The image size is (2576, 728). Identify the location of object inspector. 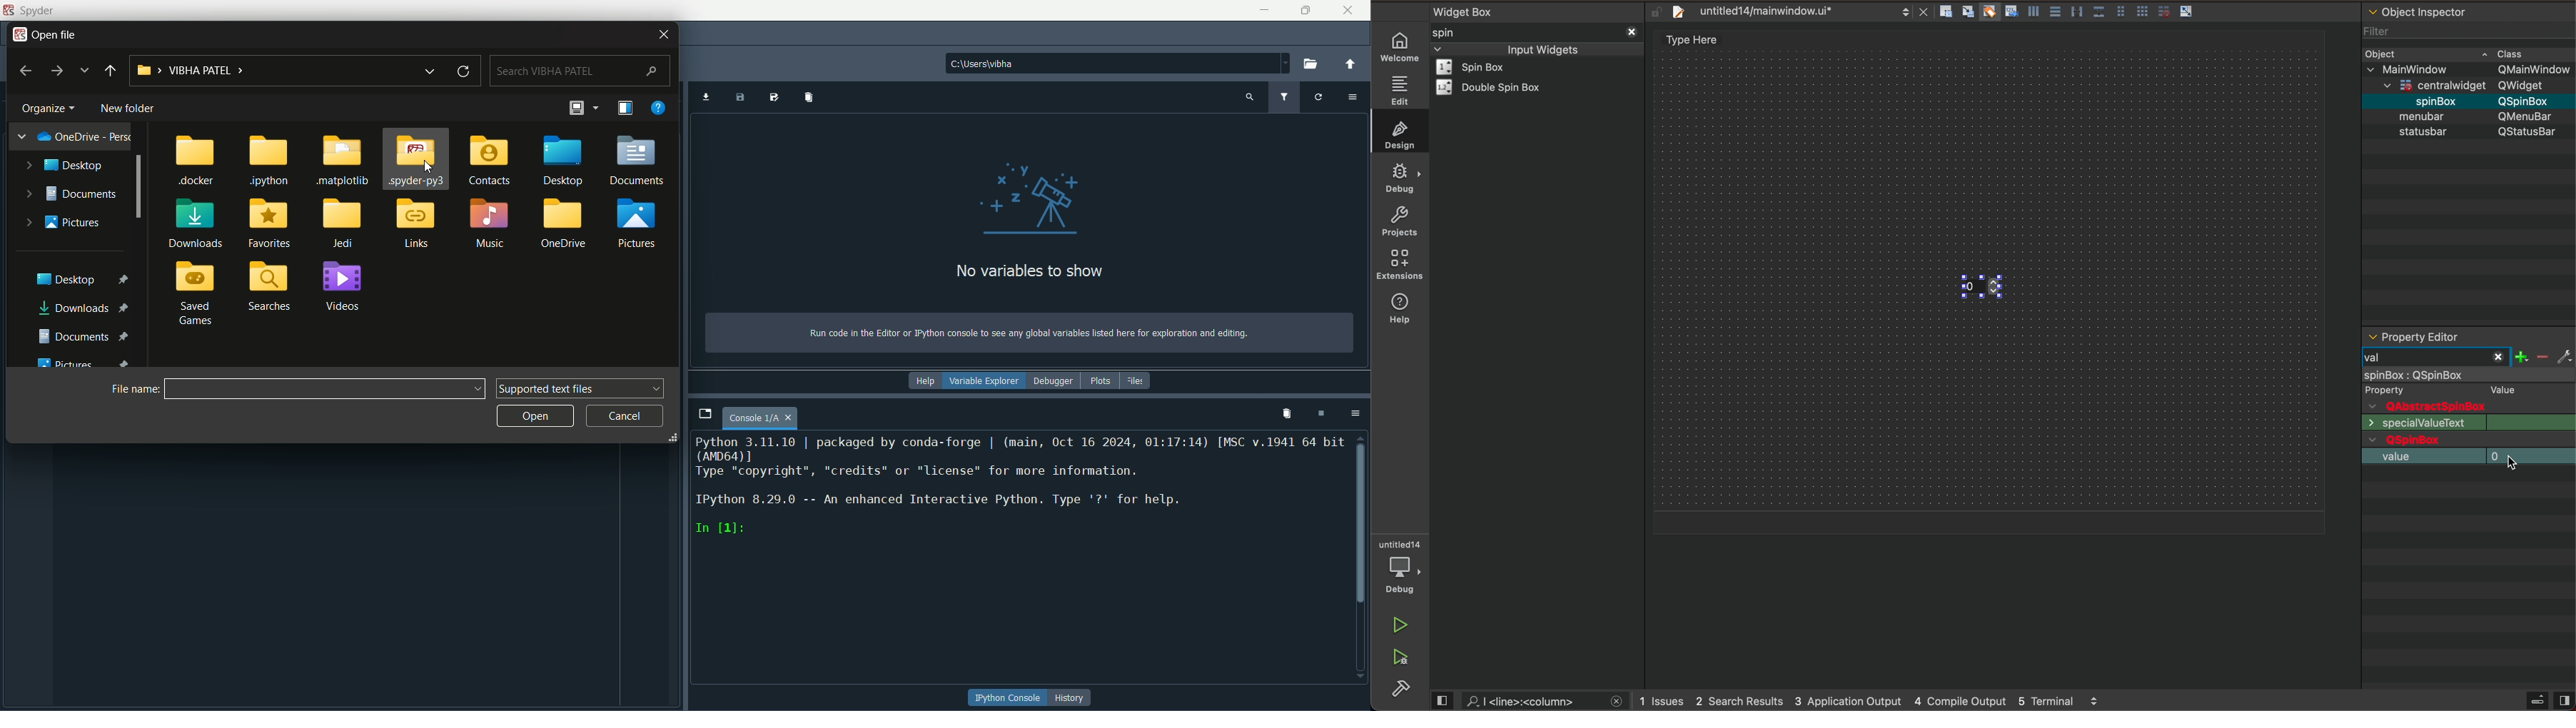
(2469, 10).